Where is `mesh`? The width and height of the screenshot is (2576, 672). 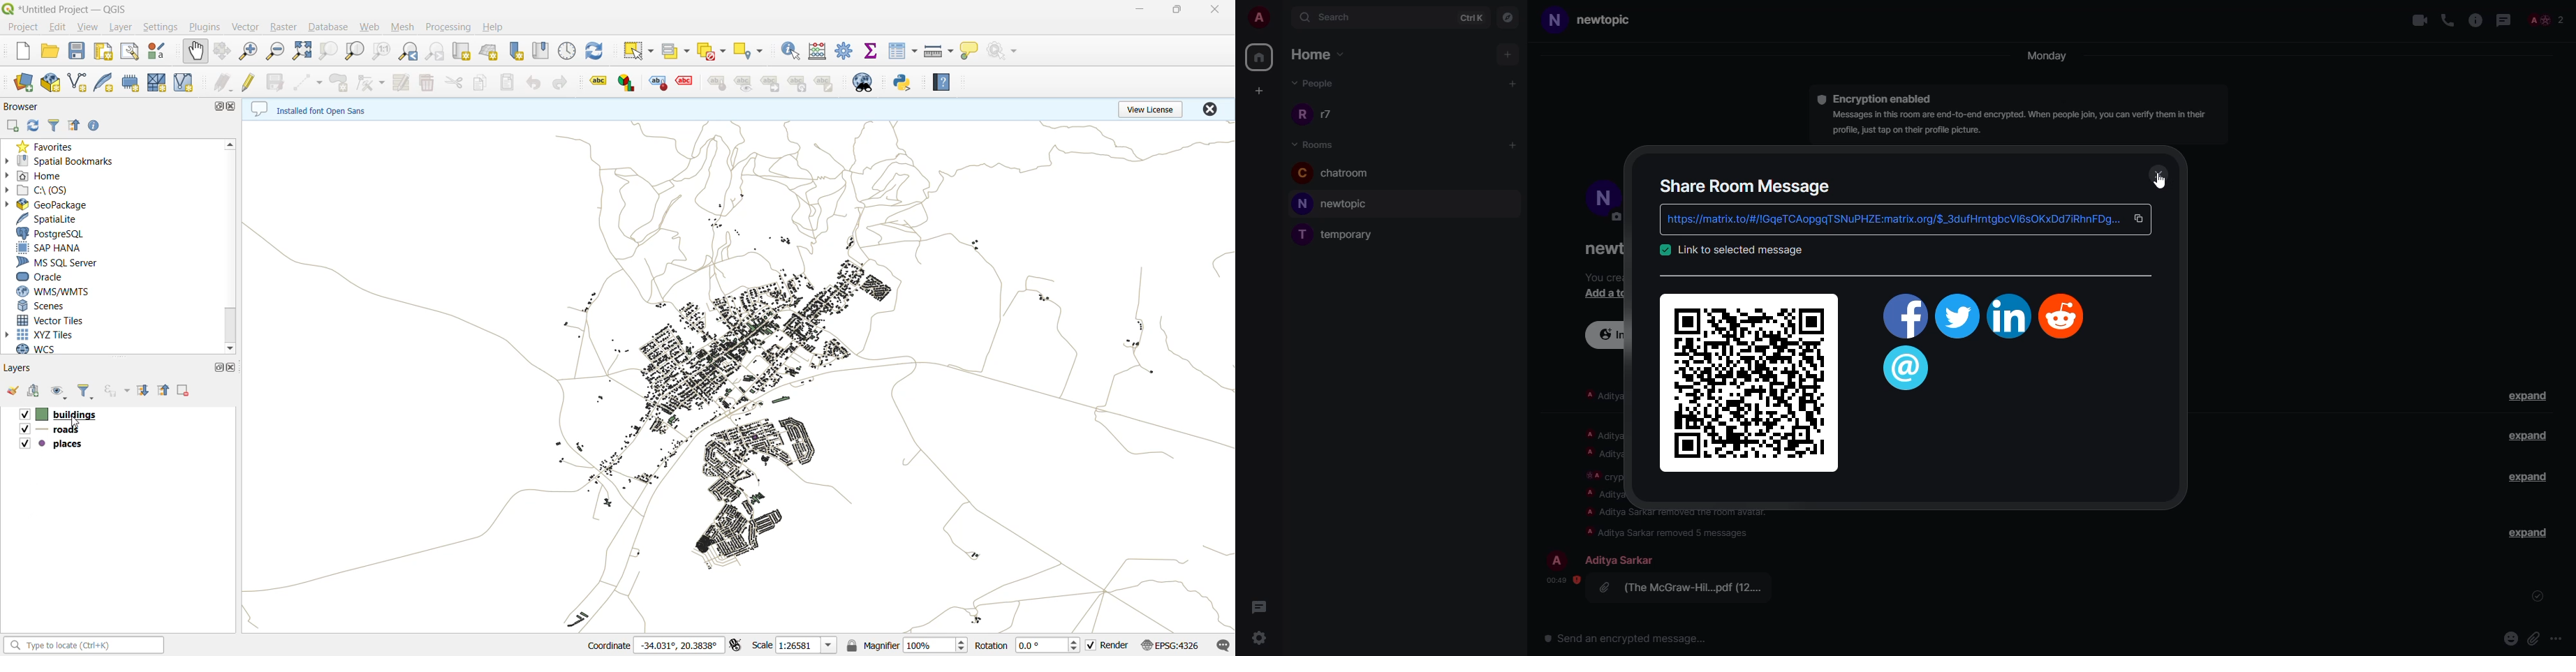
mesh is located at coordinates (403, 26).